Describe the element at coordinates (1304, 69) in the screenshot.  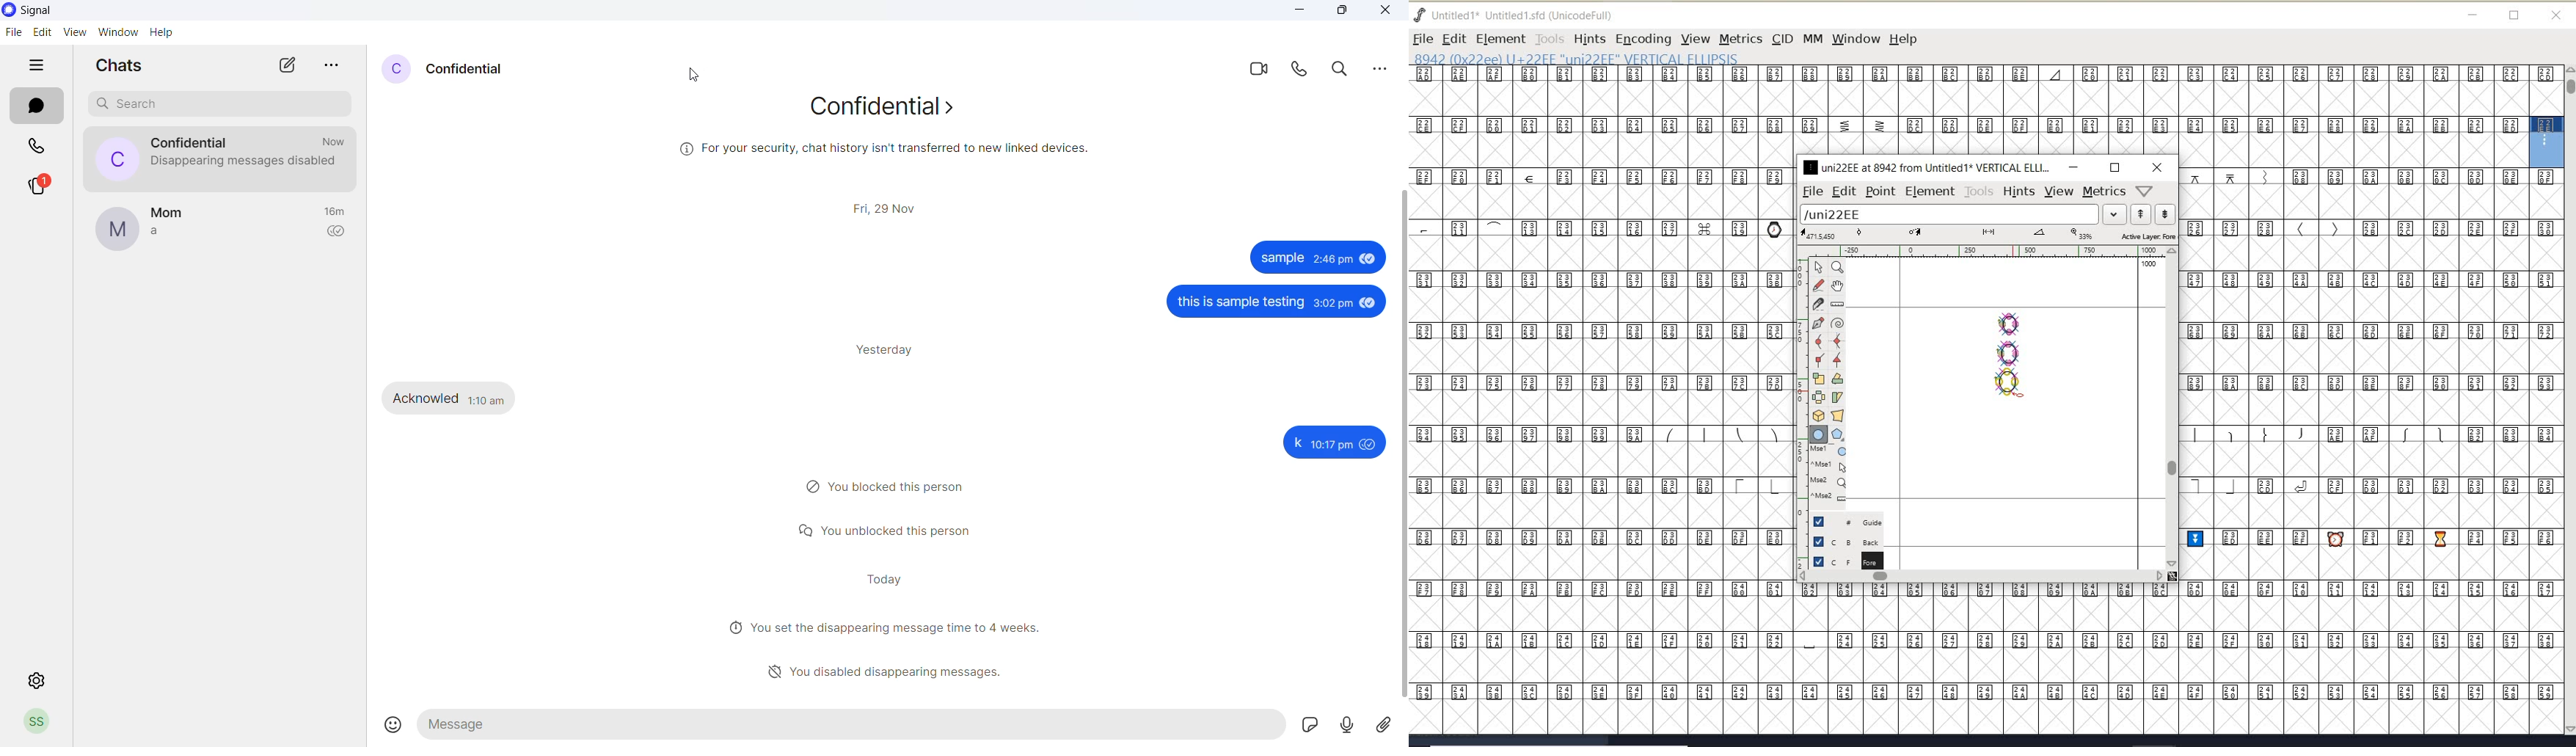
I see `calls` at that location.